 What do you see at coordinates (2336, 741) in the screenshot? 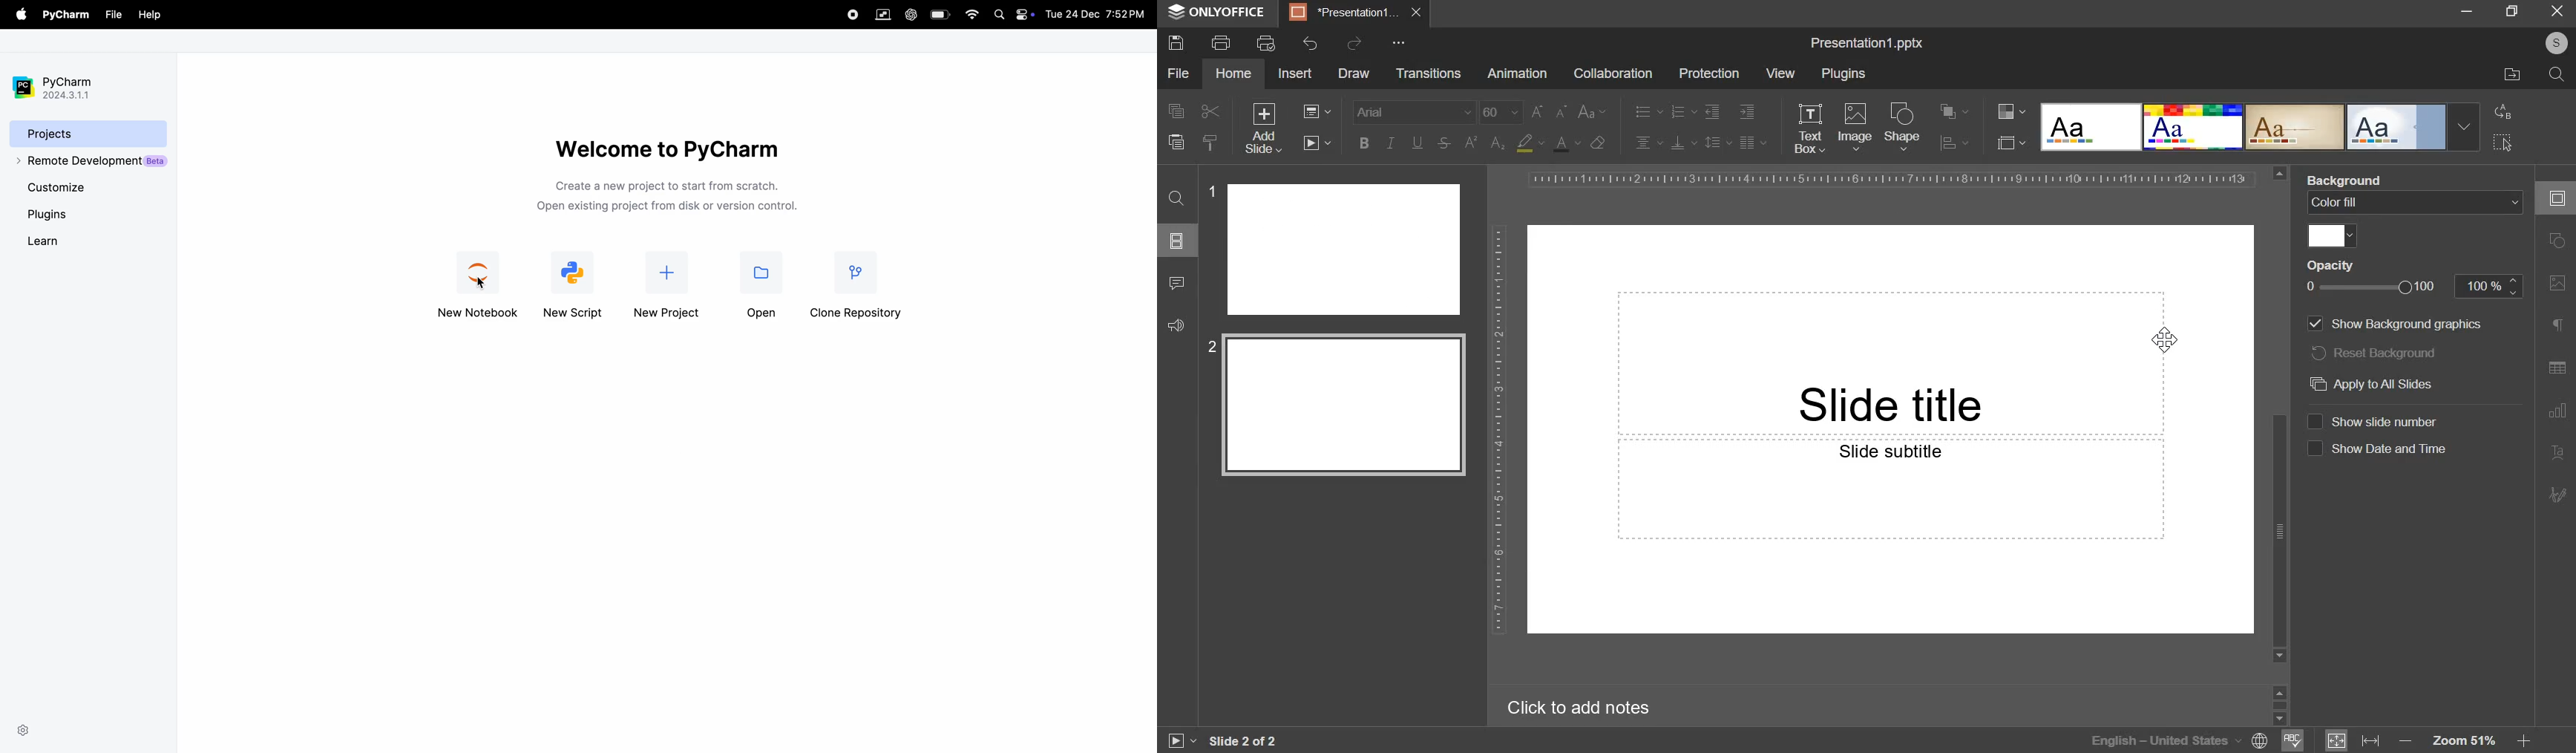
I see `fit to slide` at bounding box center [2336, 741].